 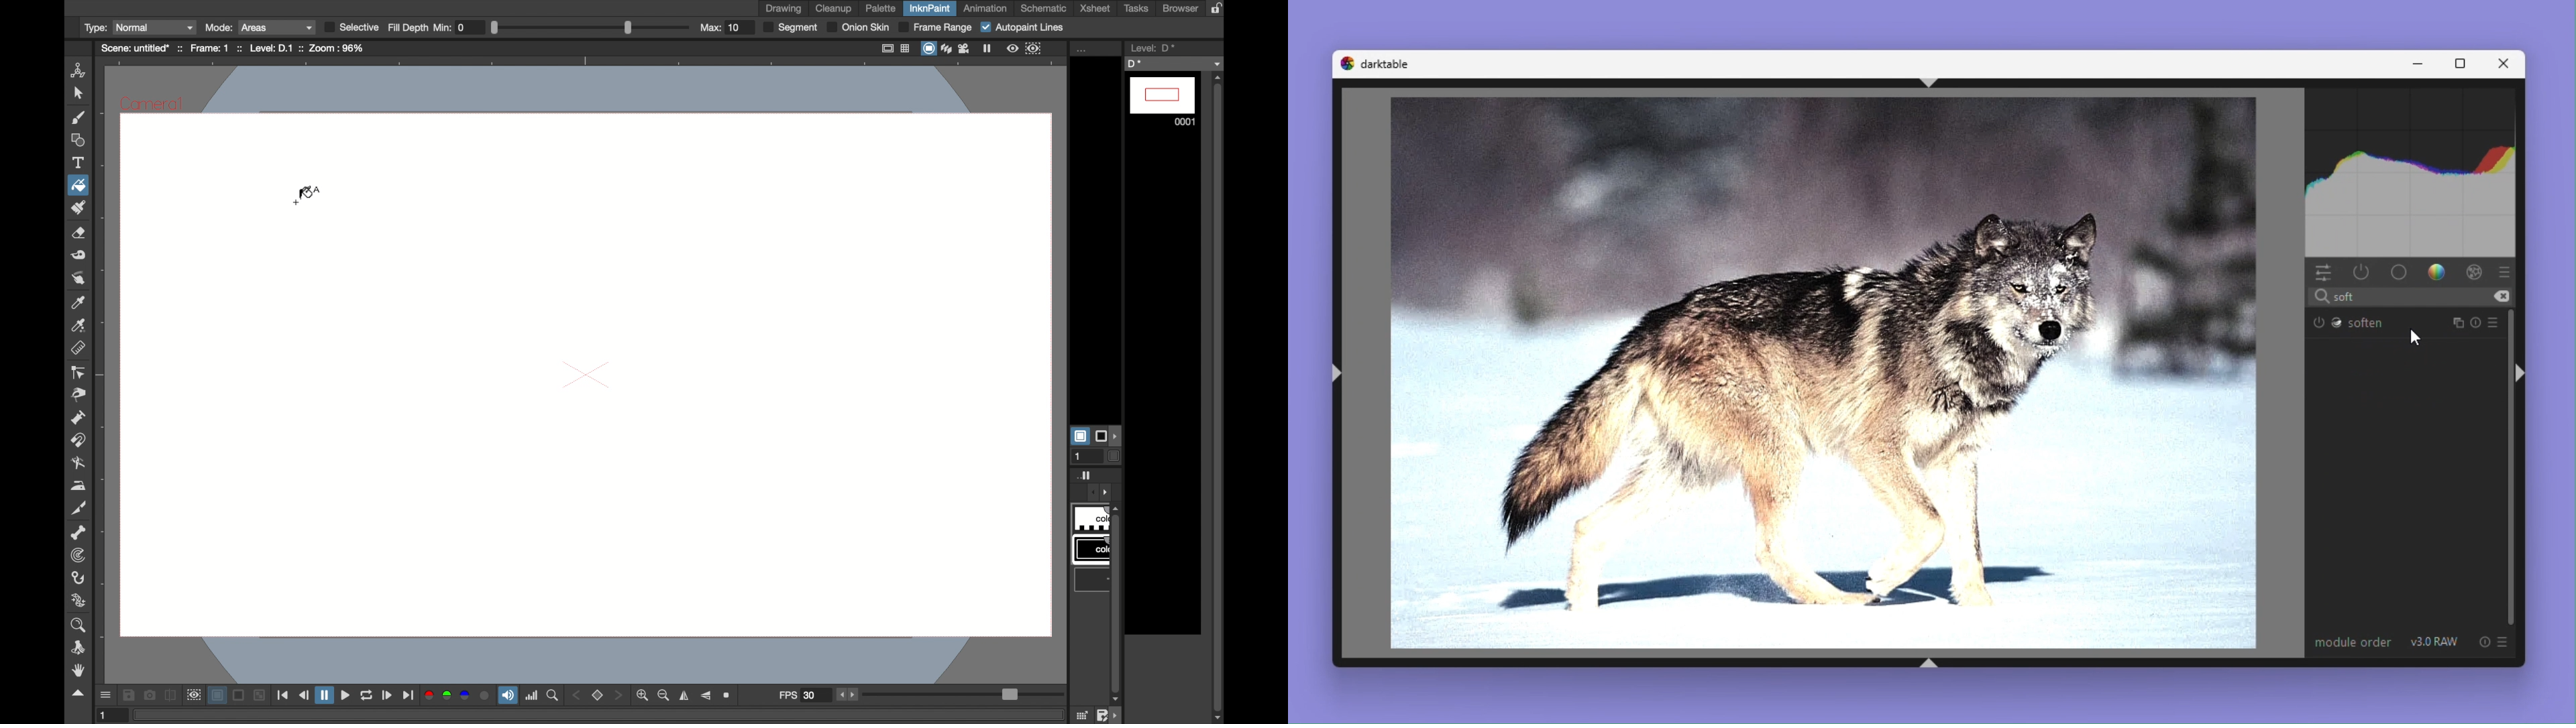 What do you see at coordinates (2351, 641) in the screenshot?
I see `Module order` at bounding box center [2351, 641].